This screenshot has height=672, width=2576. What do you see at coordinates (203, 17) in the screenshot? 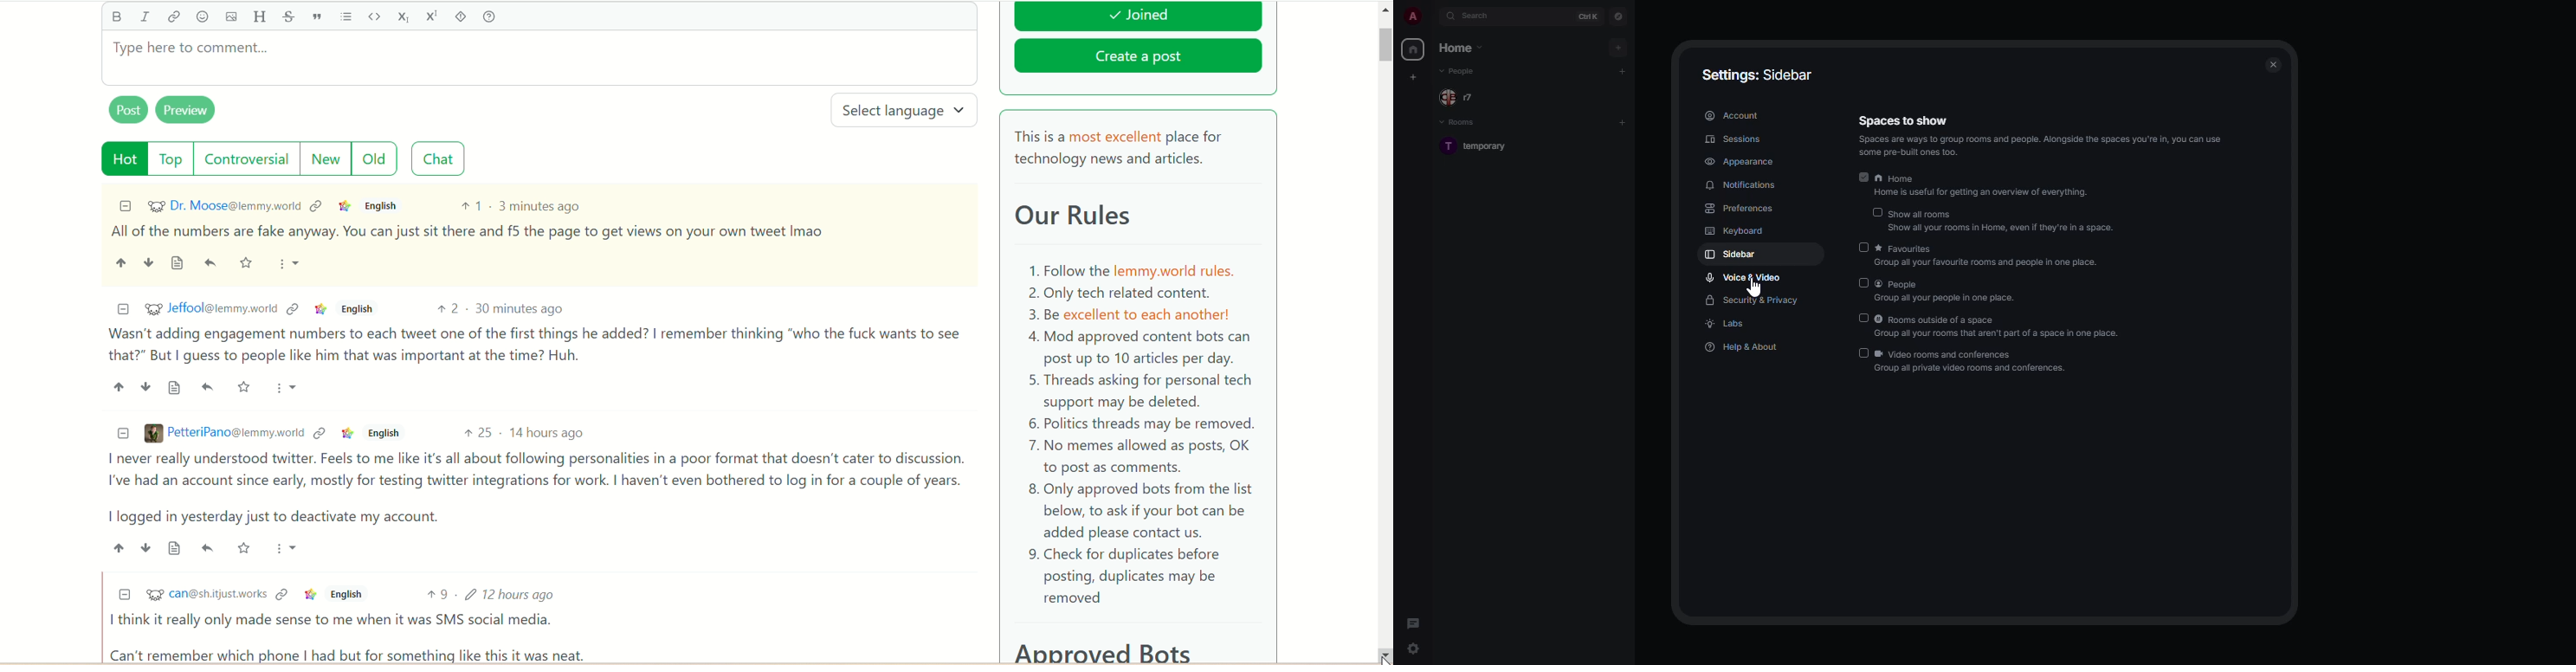
I see `emoji` at bounding box center [203, 17].